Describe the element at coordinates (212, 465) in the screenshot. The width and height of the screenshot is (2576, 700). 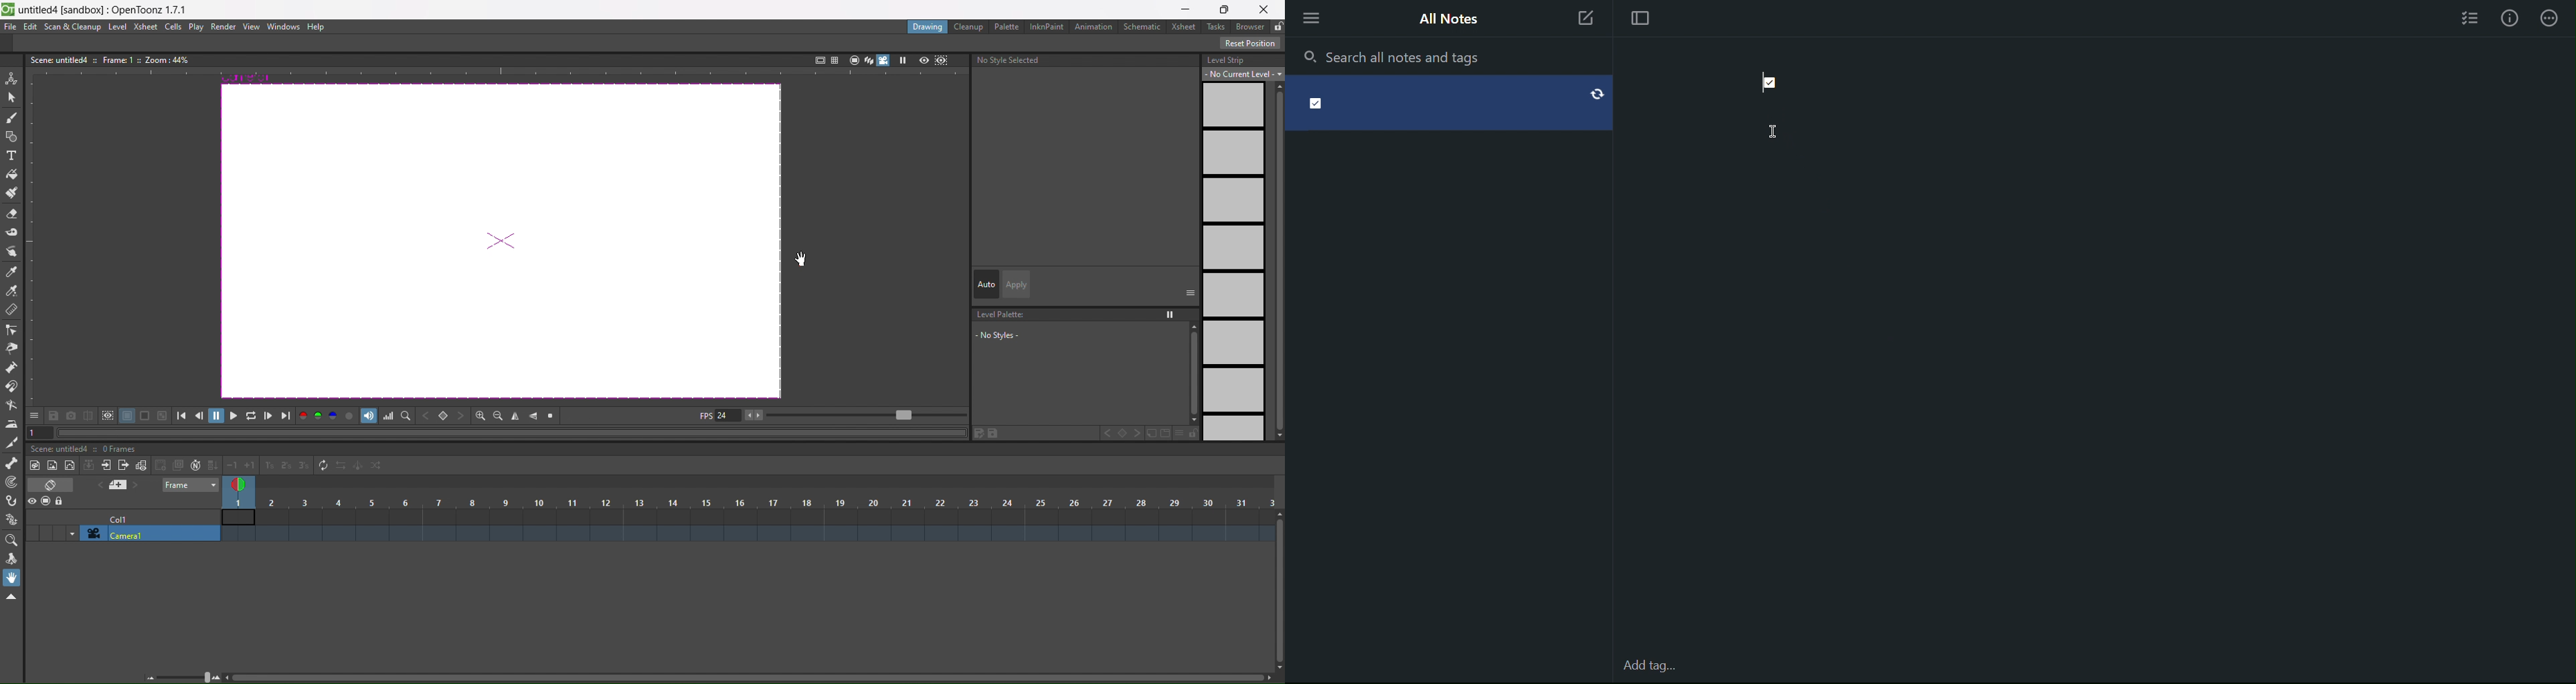
I see `fill in empty cells` at that location.